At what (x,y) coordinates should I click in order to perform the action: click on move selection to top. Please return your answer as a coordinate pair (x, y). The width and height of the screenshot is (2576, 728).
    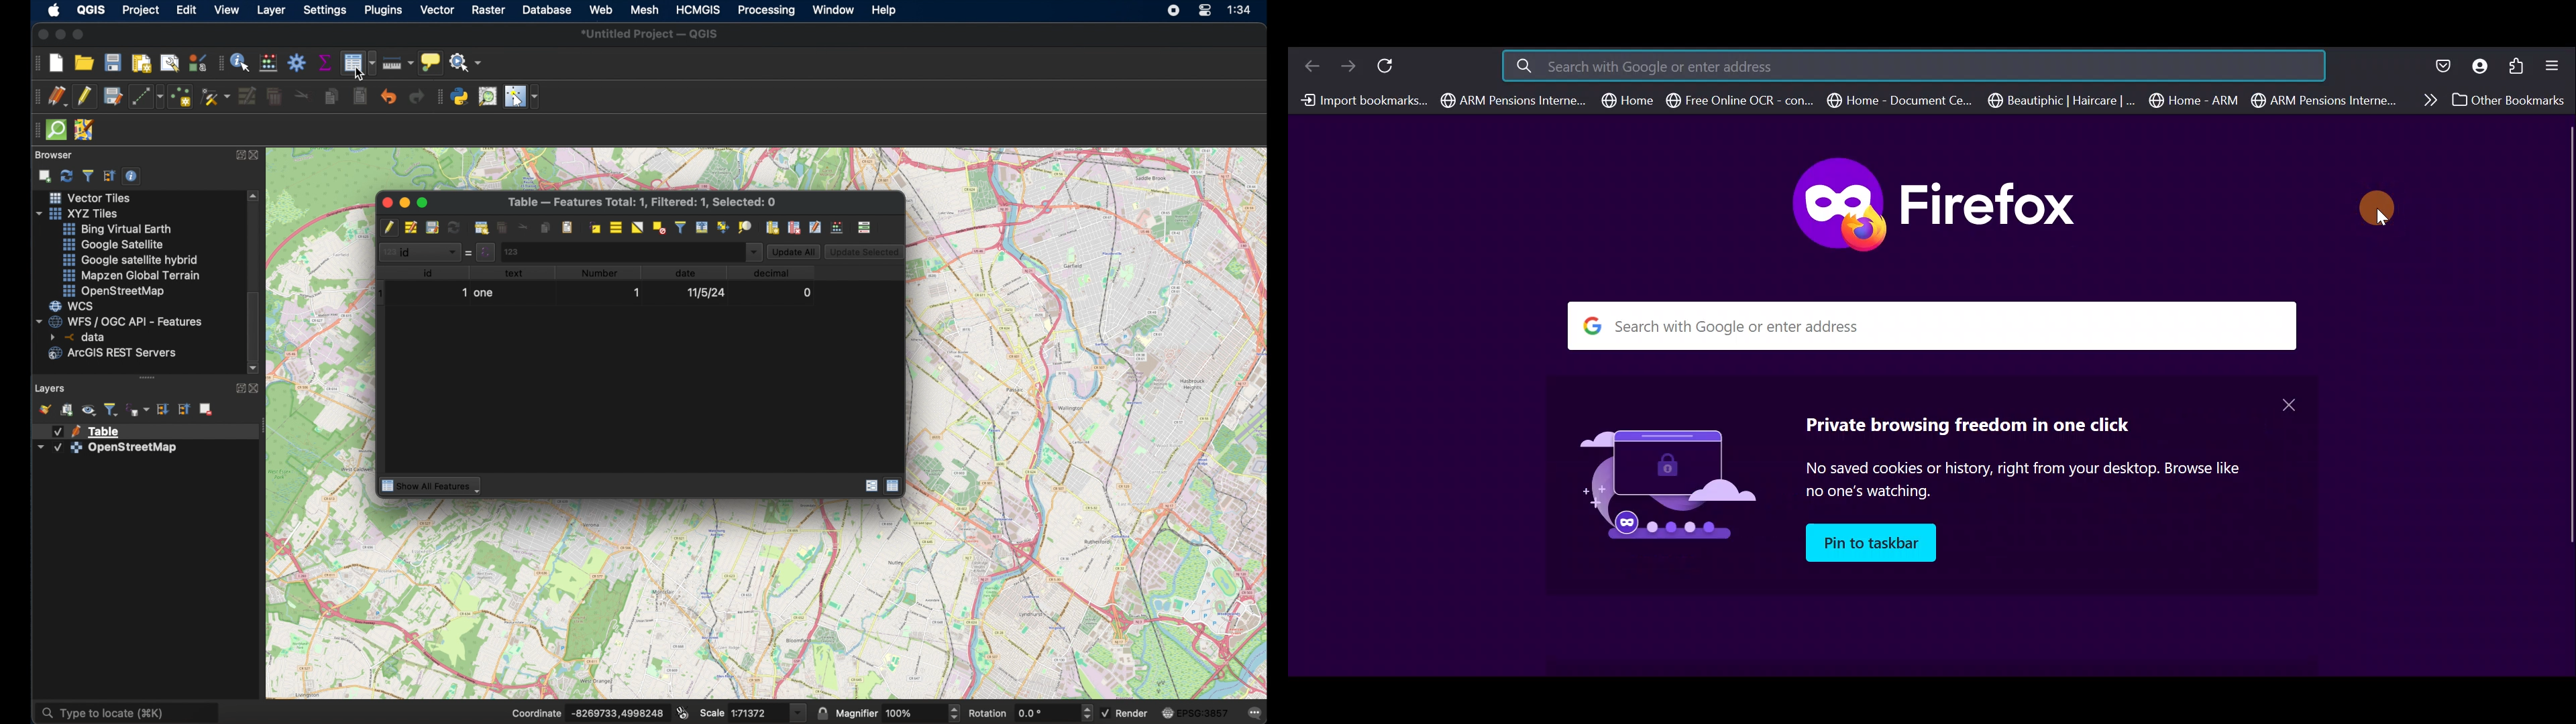
    Looking at the image, I should click on (700, 227).